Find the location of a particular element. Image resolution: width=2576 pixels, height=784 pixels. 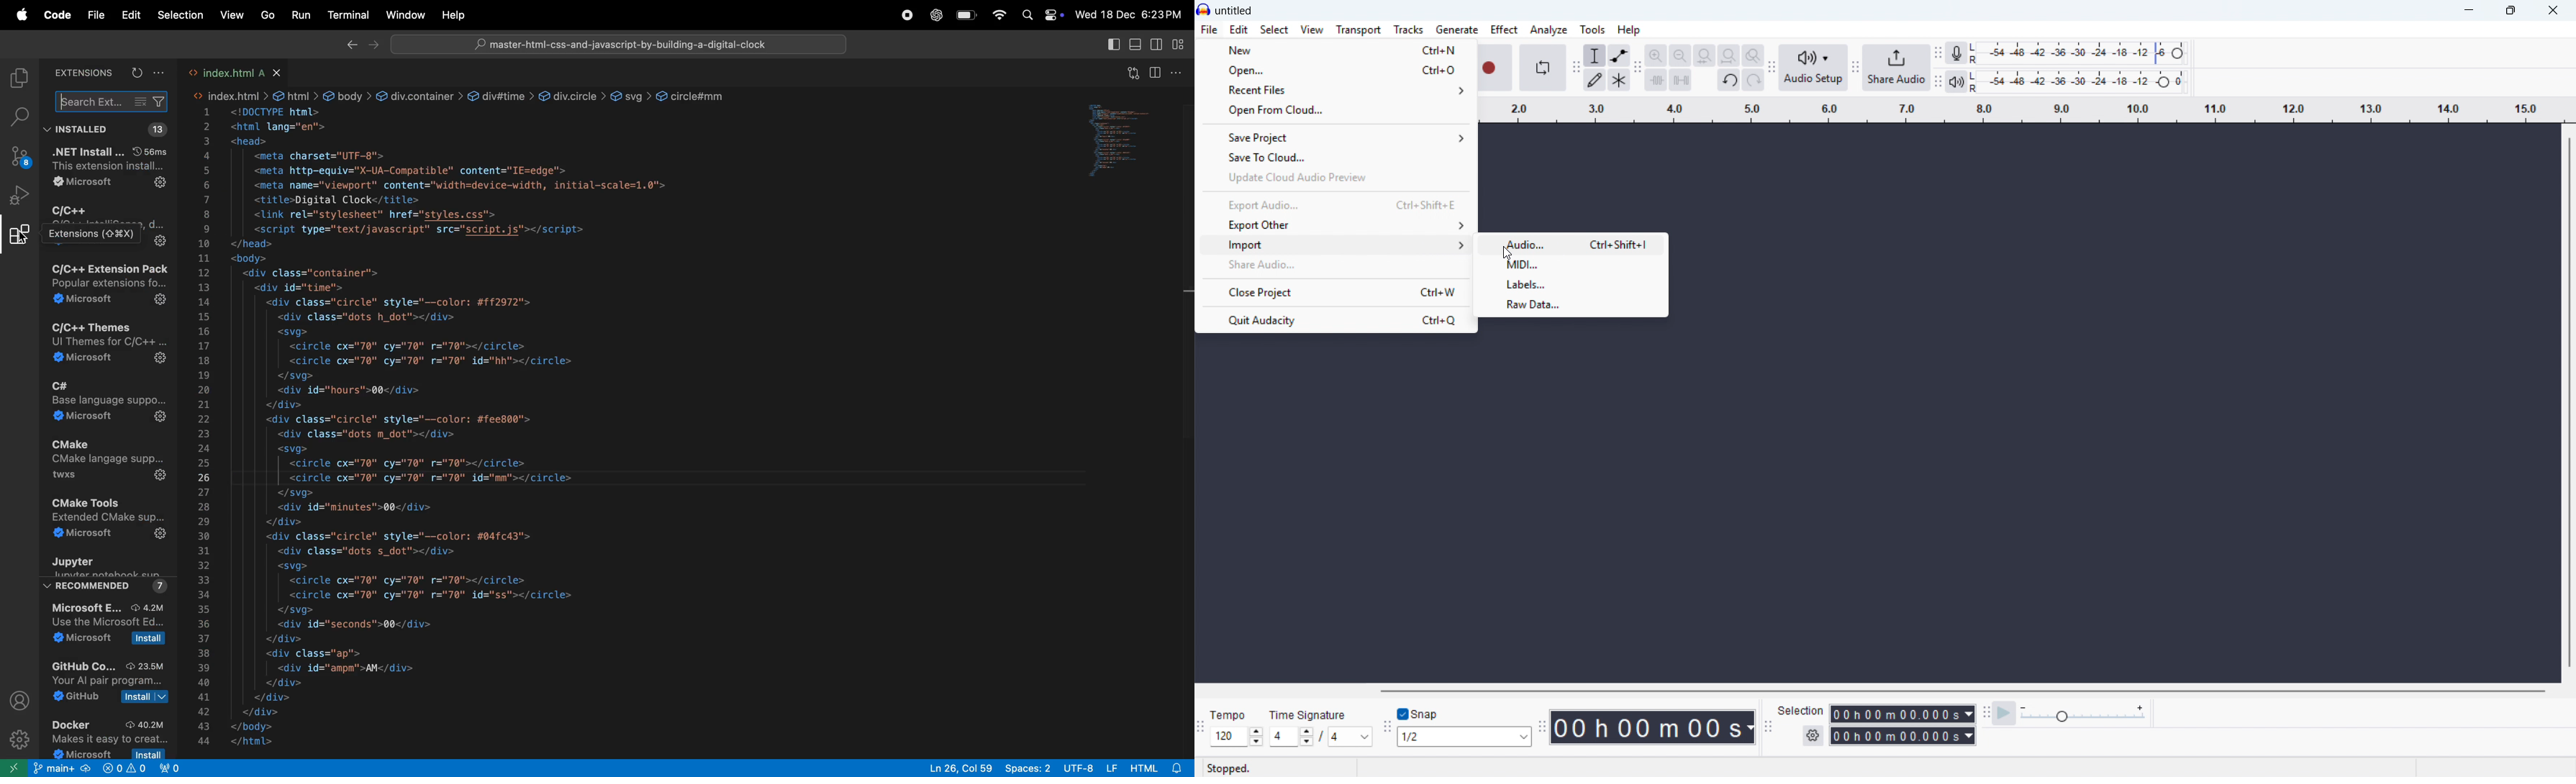

Edit toolbar  is located at coordinates (1638, 68).